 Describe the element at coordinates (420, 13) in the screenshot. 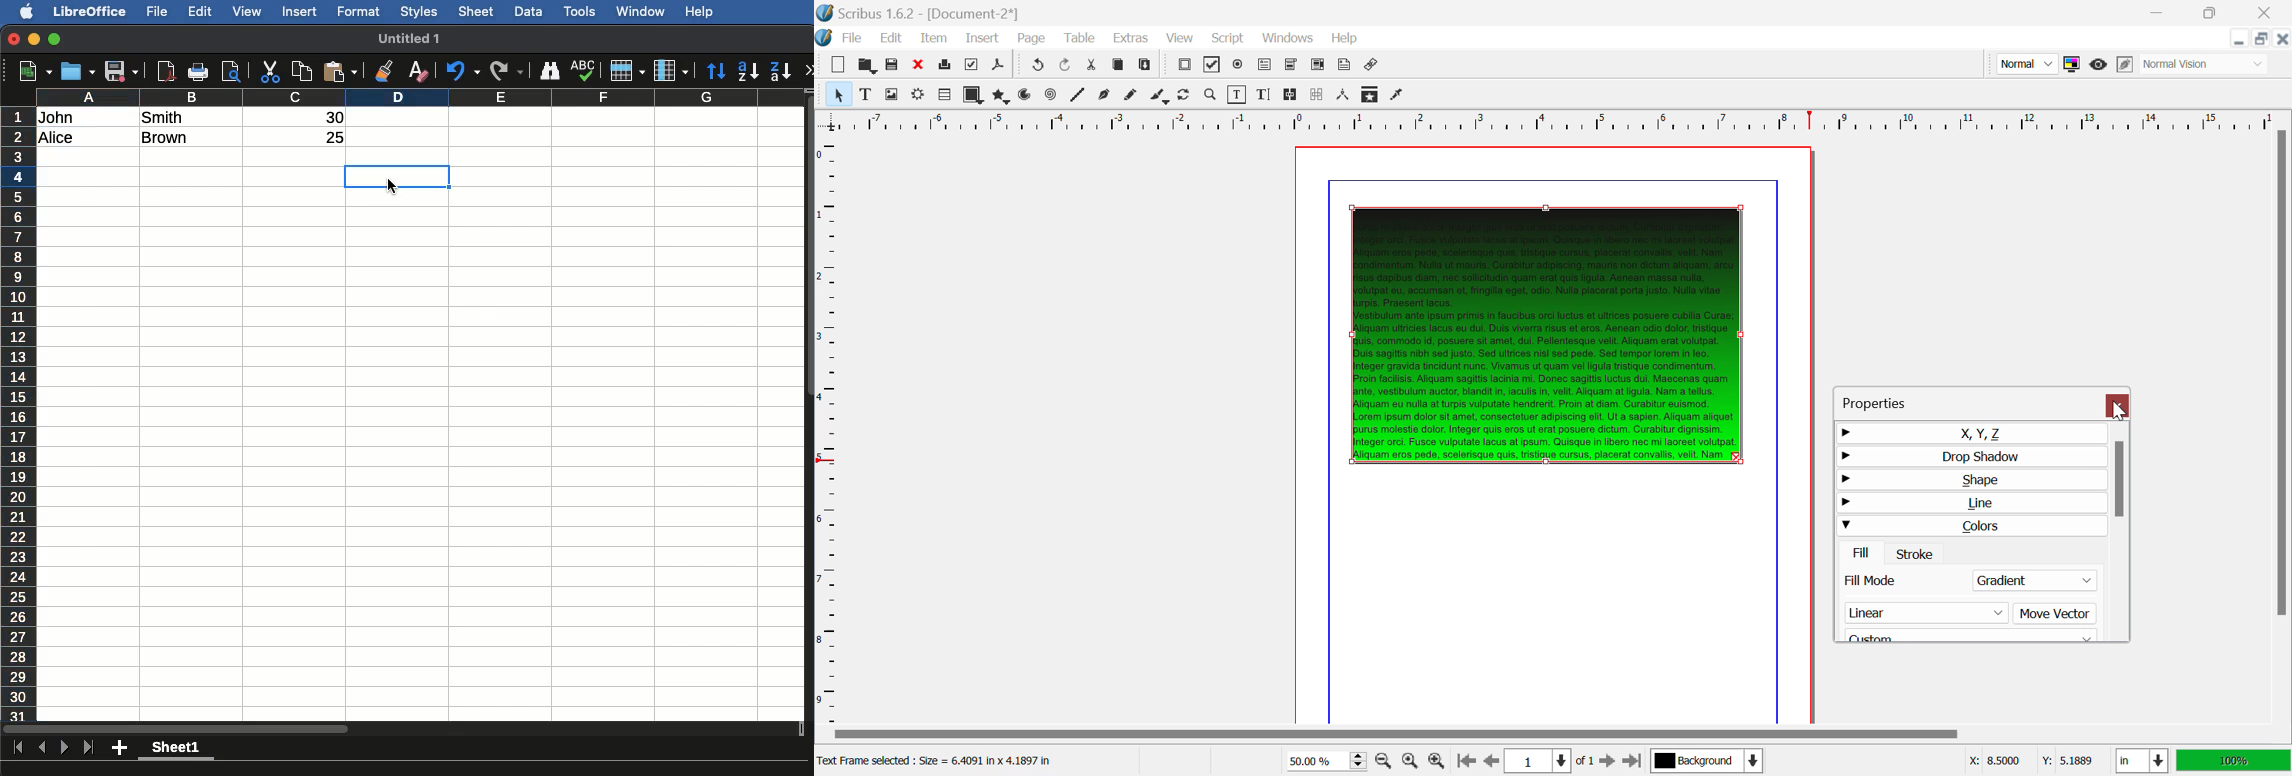

I see `Styles` at that location.